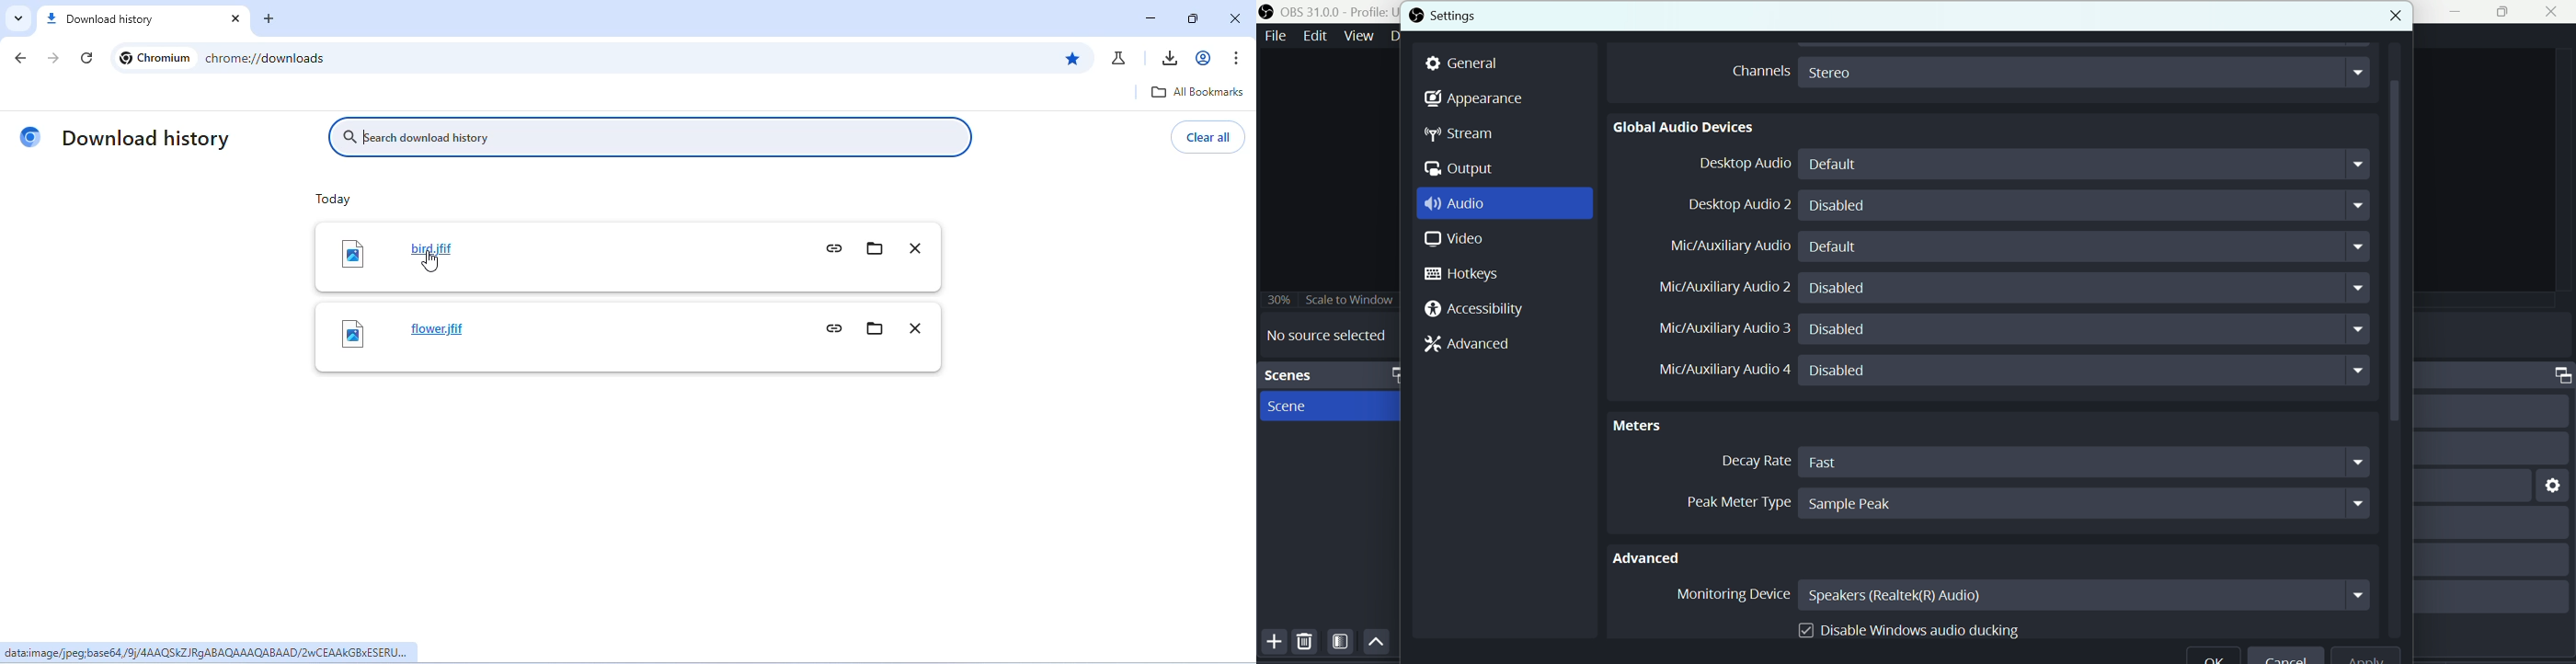  What do you see at coordinates (1151, 18) in the screenshot?
I see `minimize` at bounding box center [1151, 18].